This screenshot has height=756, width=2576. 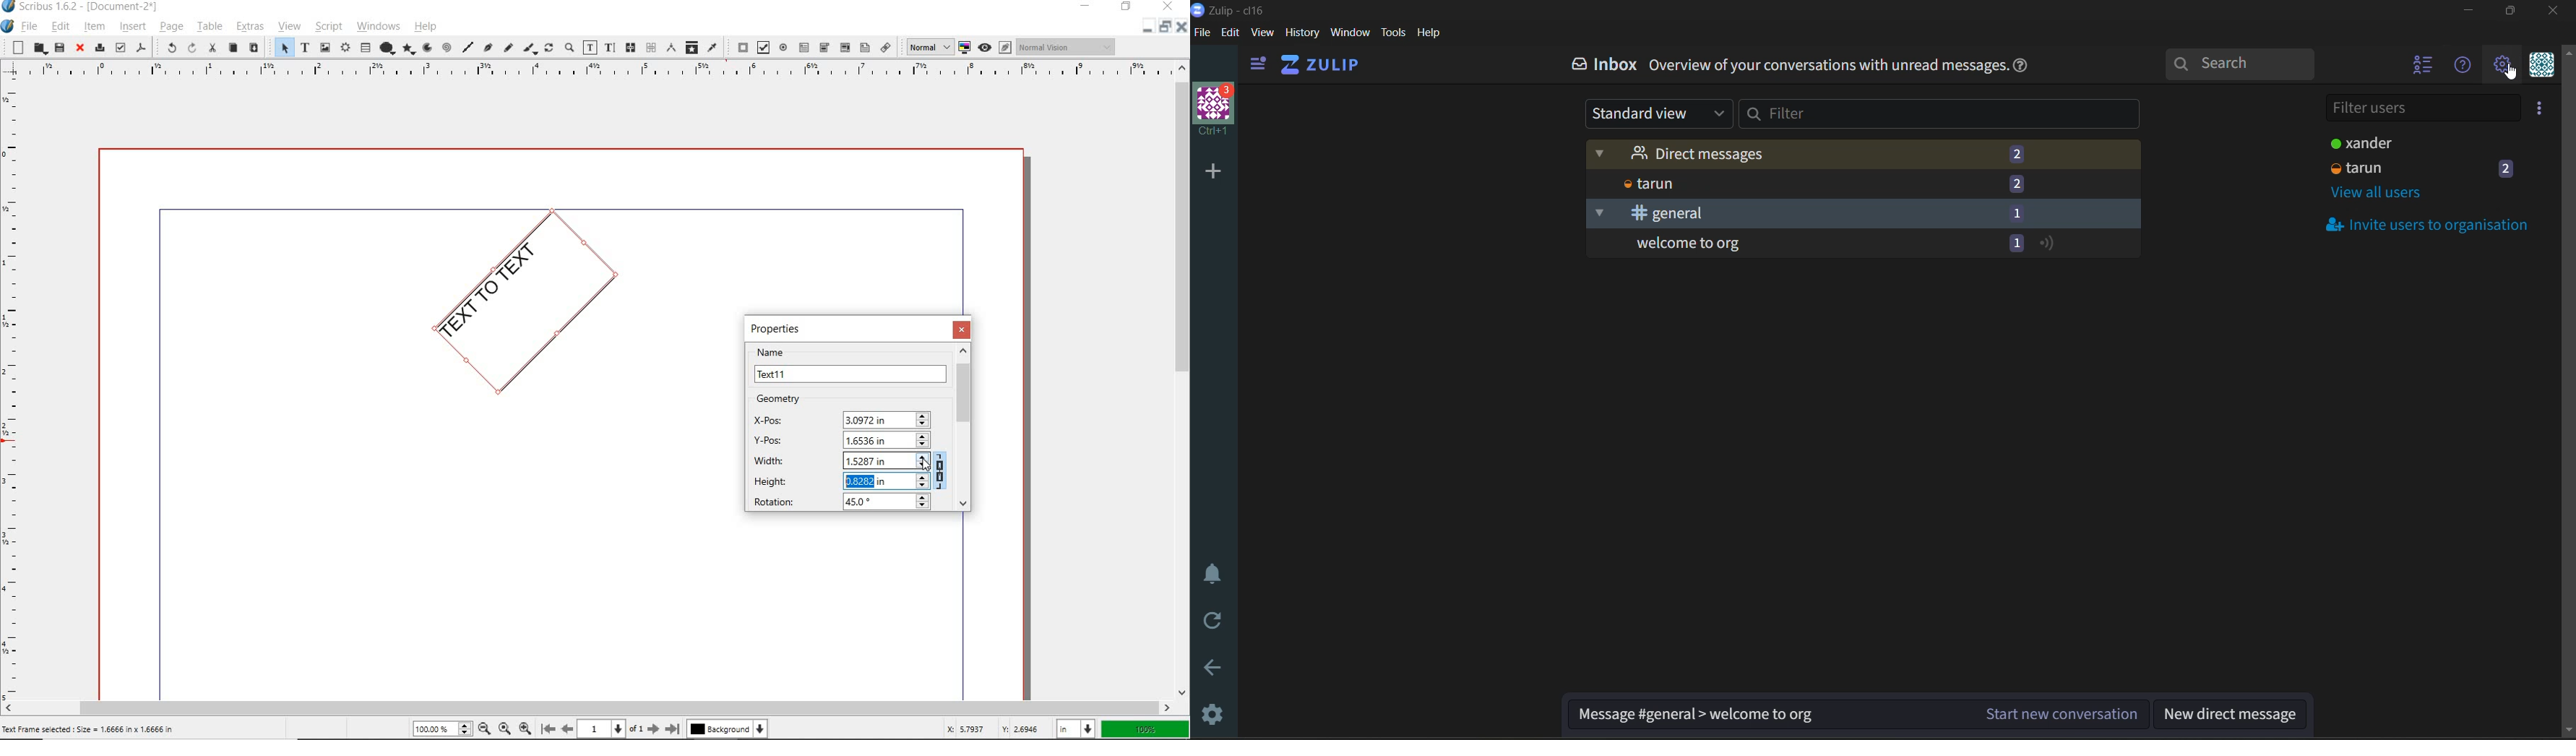 I want to click on move to first, so click(x=548, y=729).